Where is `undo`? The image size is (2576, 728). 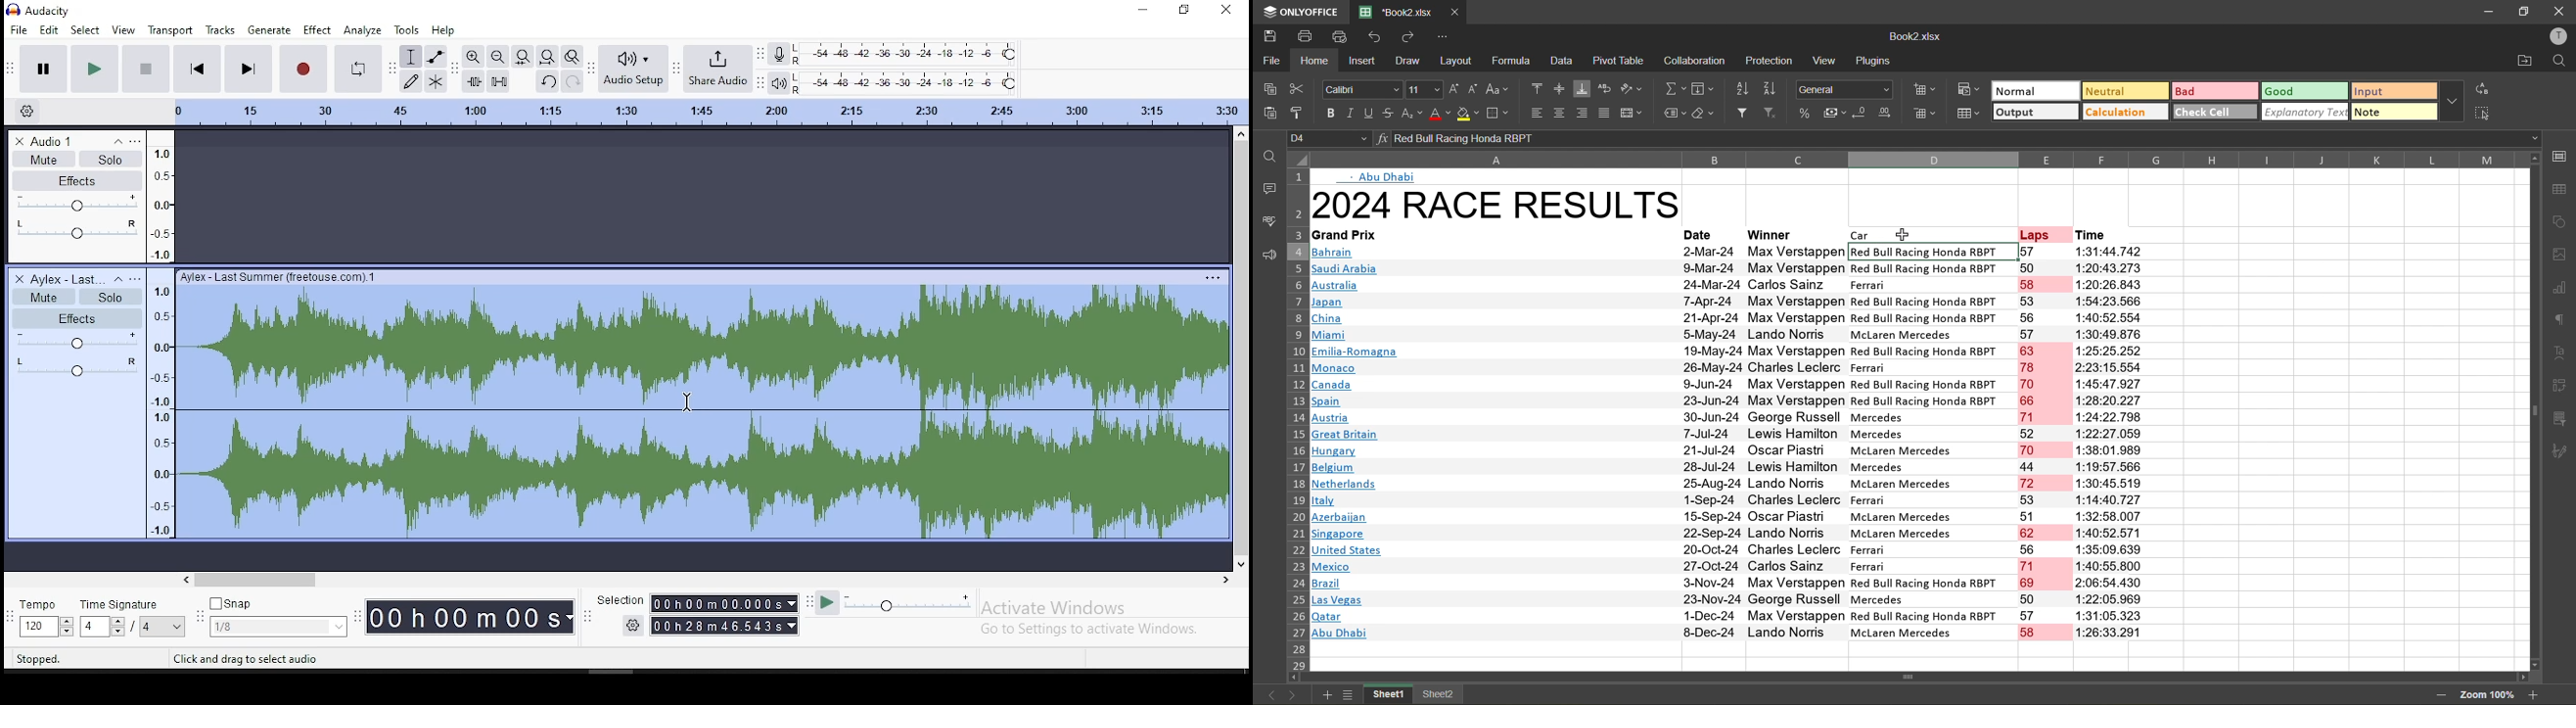 undo is located at coordinates (547, 81).